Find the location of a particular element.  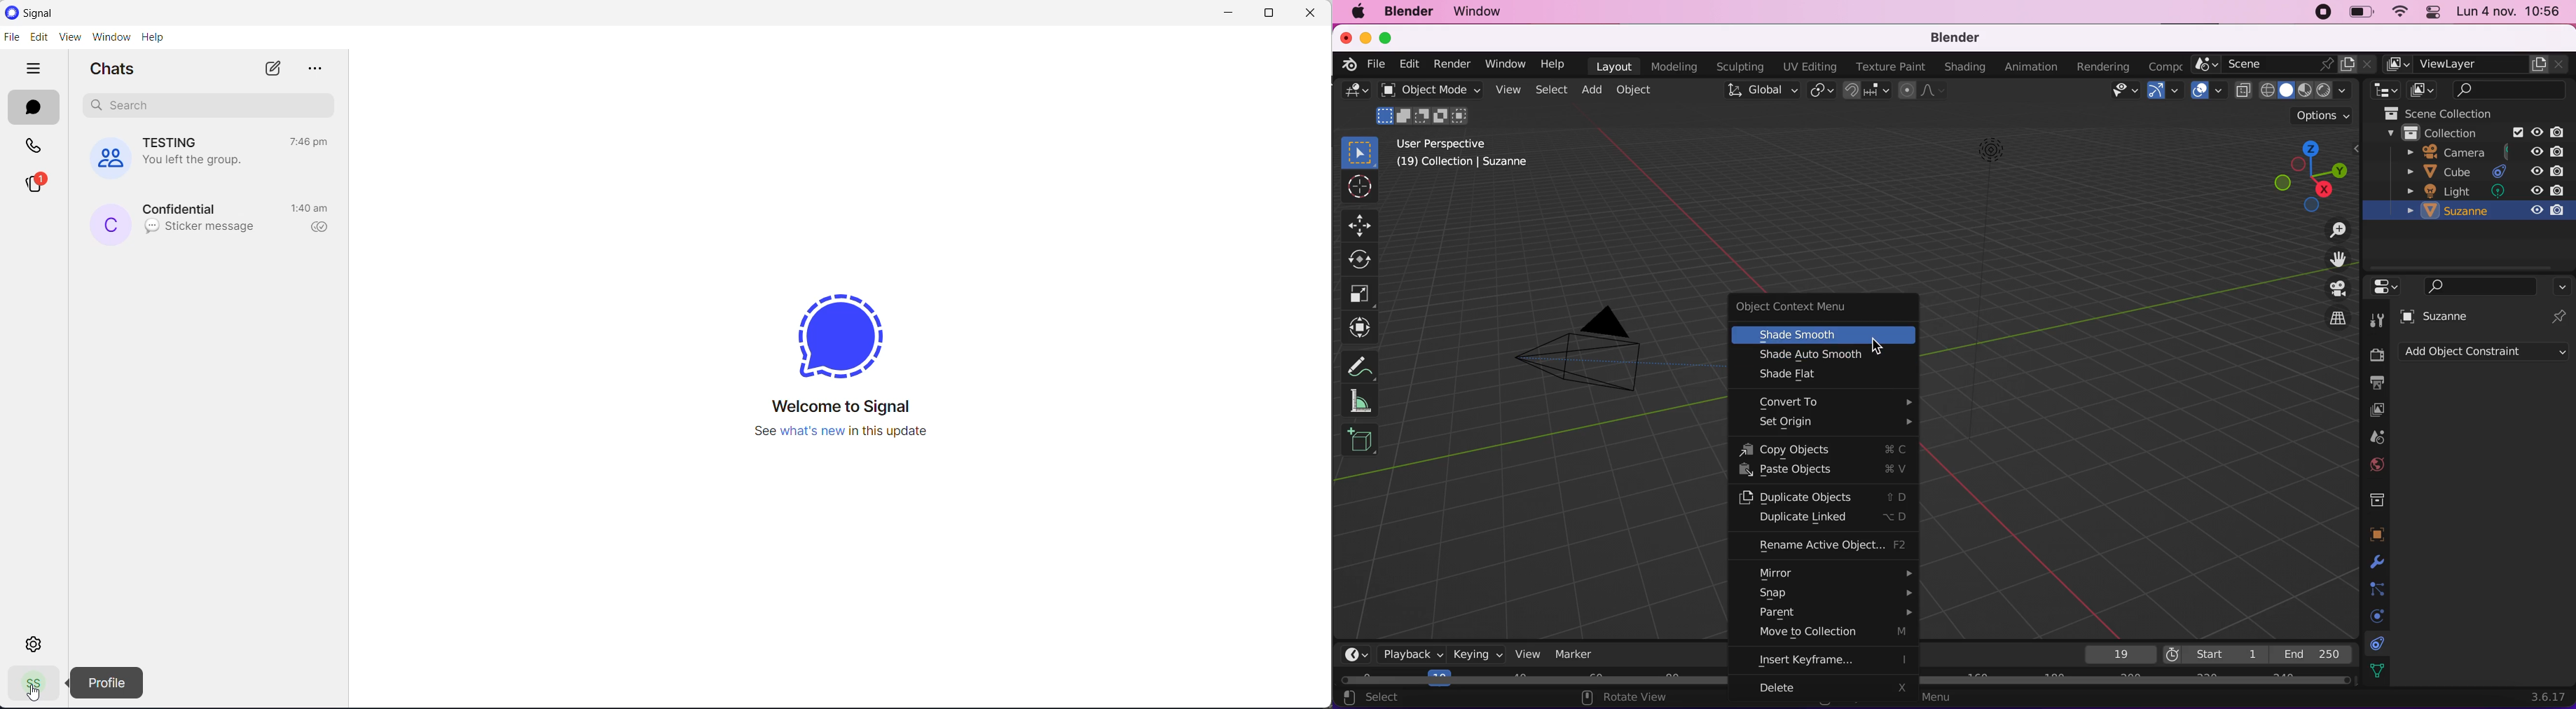

EDIT is located at coordinates (37, 38).